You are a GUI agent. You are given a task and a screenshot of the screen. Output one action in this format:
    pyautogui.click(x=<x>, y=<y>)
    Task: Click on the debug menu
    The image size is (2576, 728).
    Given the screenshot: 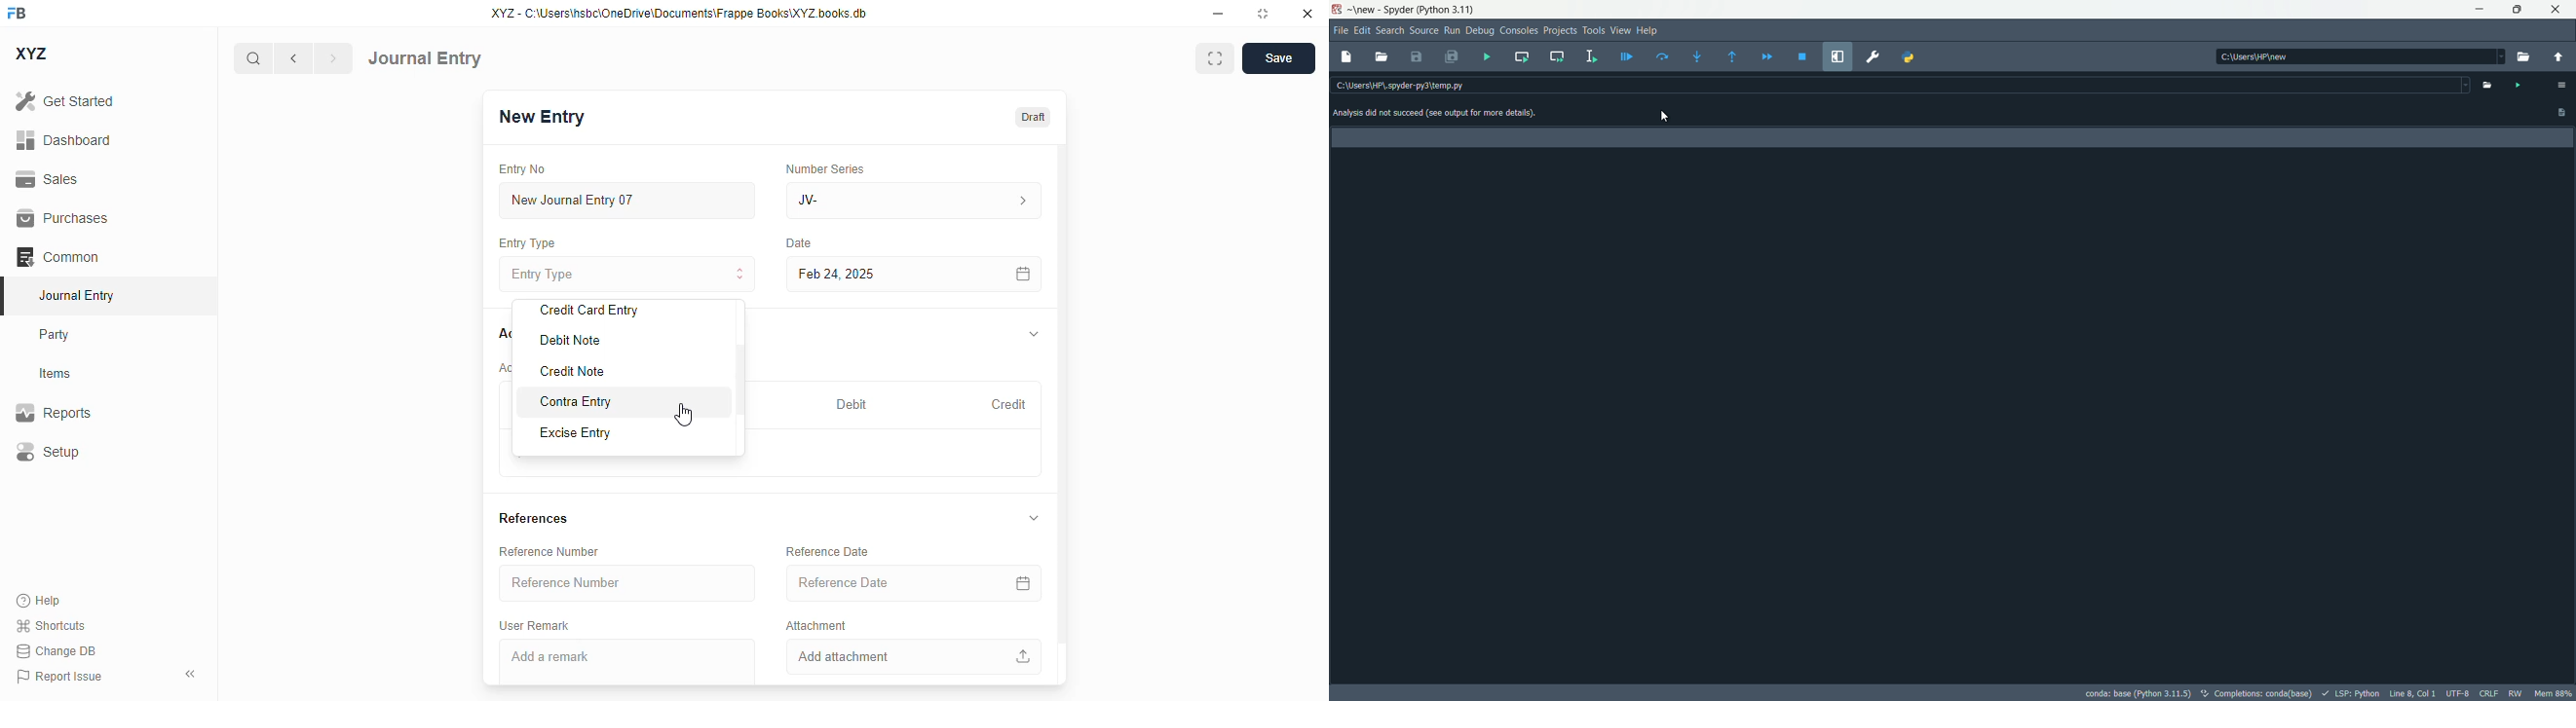 What is the action you would take?
    pyautogui.click(x=1480, y=30)
    